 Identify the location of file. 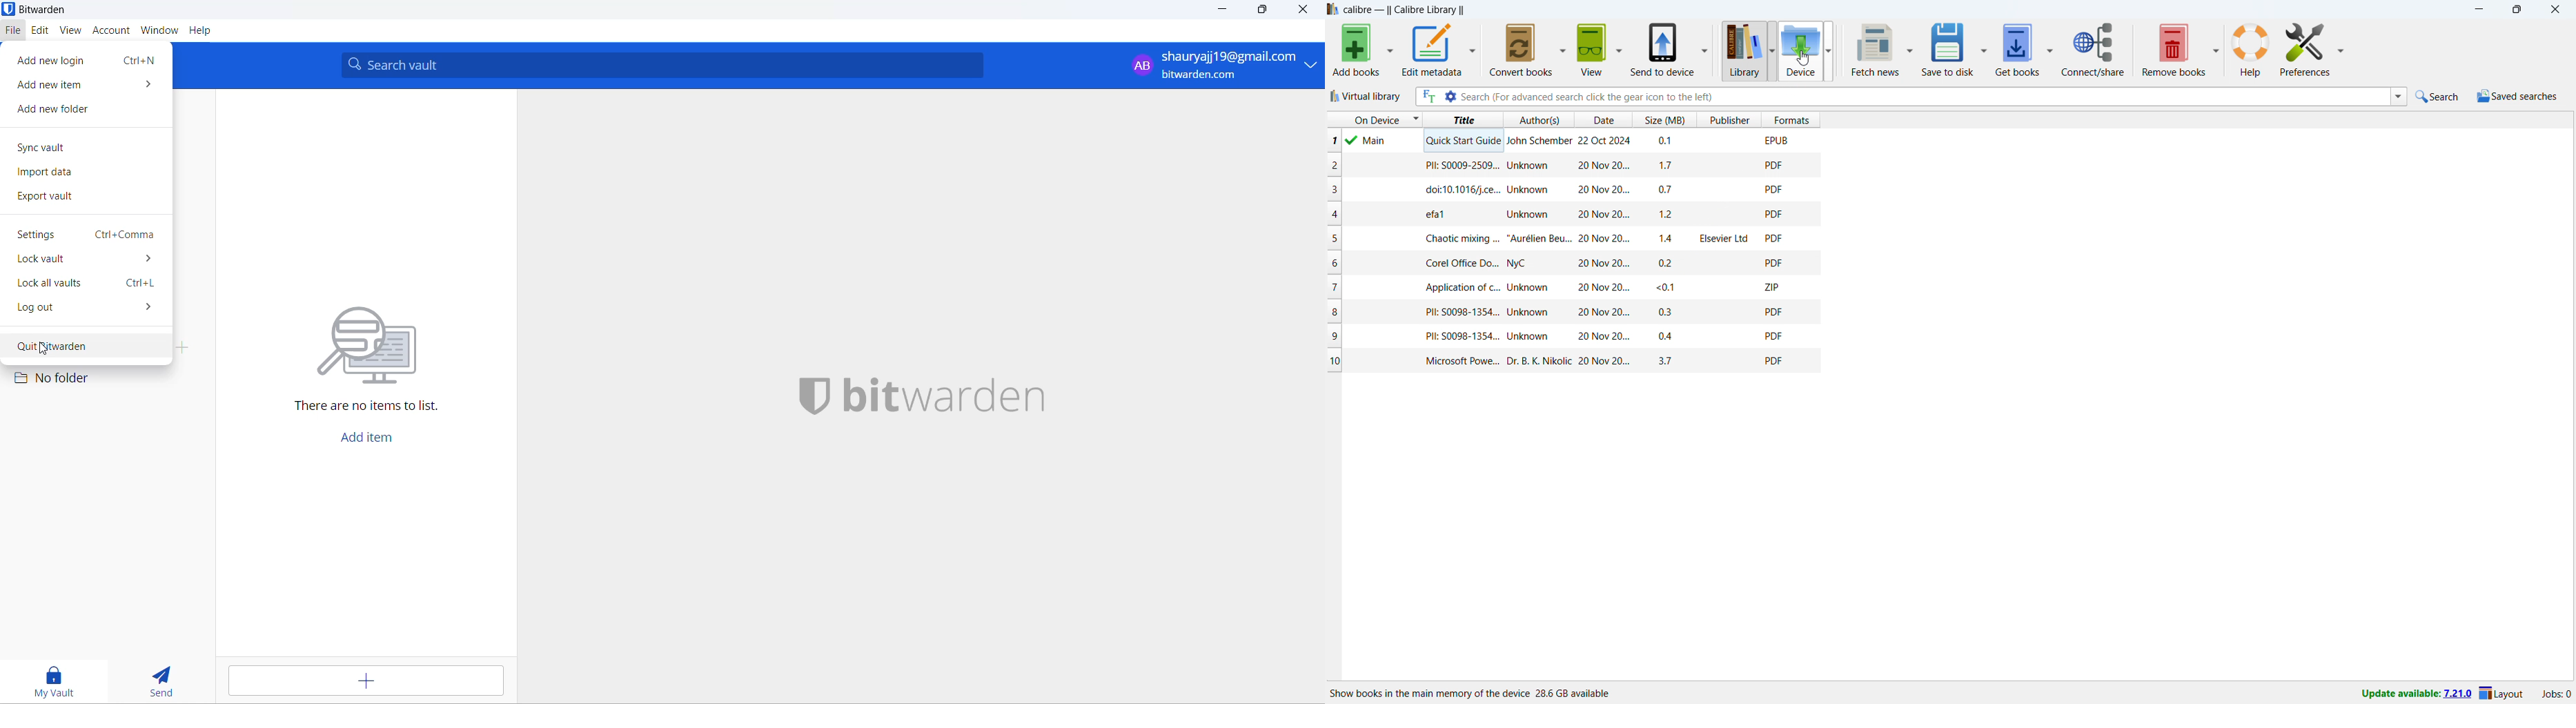
(12, 32).